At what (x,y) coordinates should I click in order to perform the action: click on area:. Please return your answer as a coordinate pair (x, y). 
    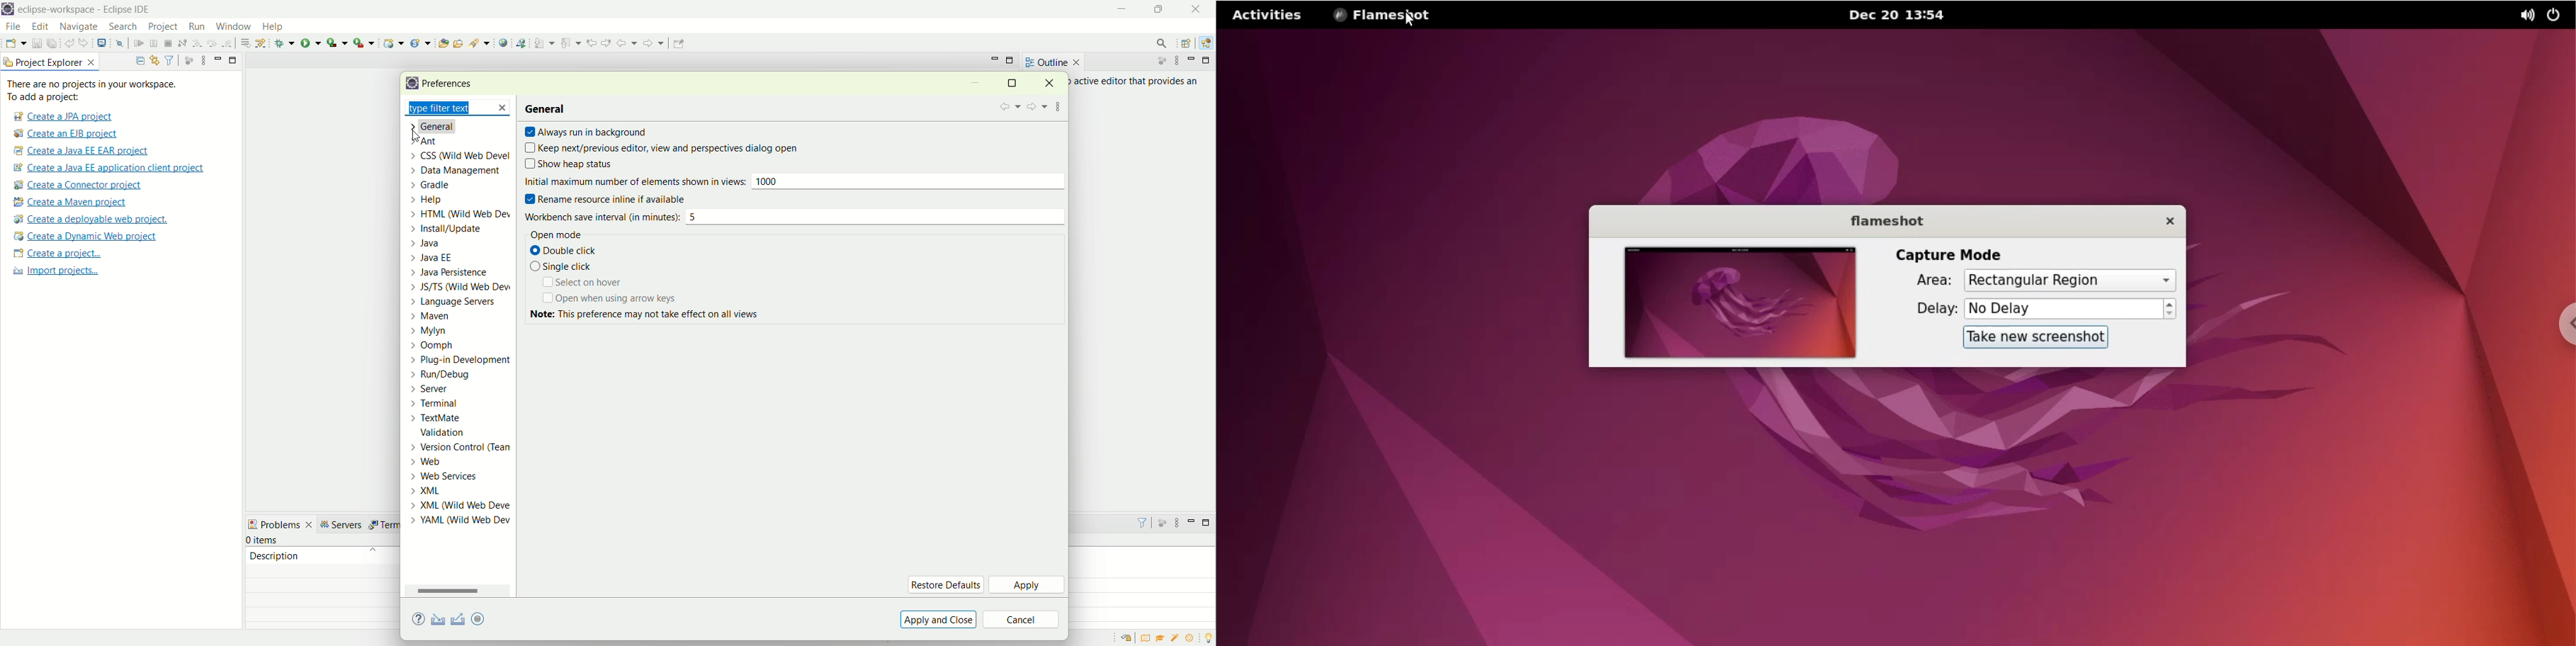
    Looking at the image, I should click on (1929, 279).